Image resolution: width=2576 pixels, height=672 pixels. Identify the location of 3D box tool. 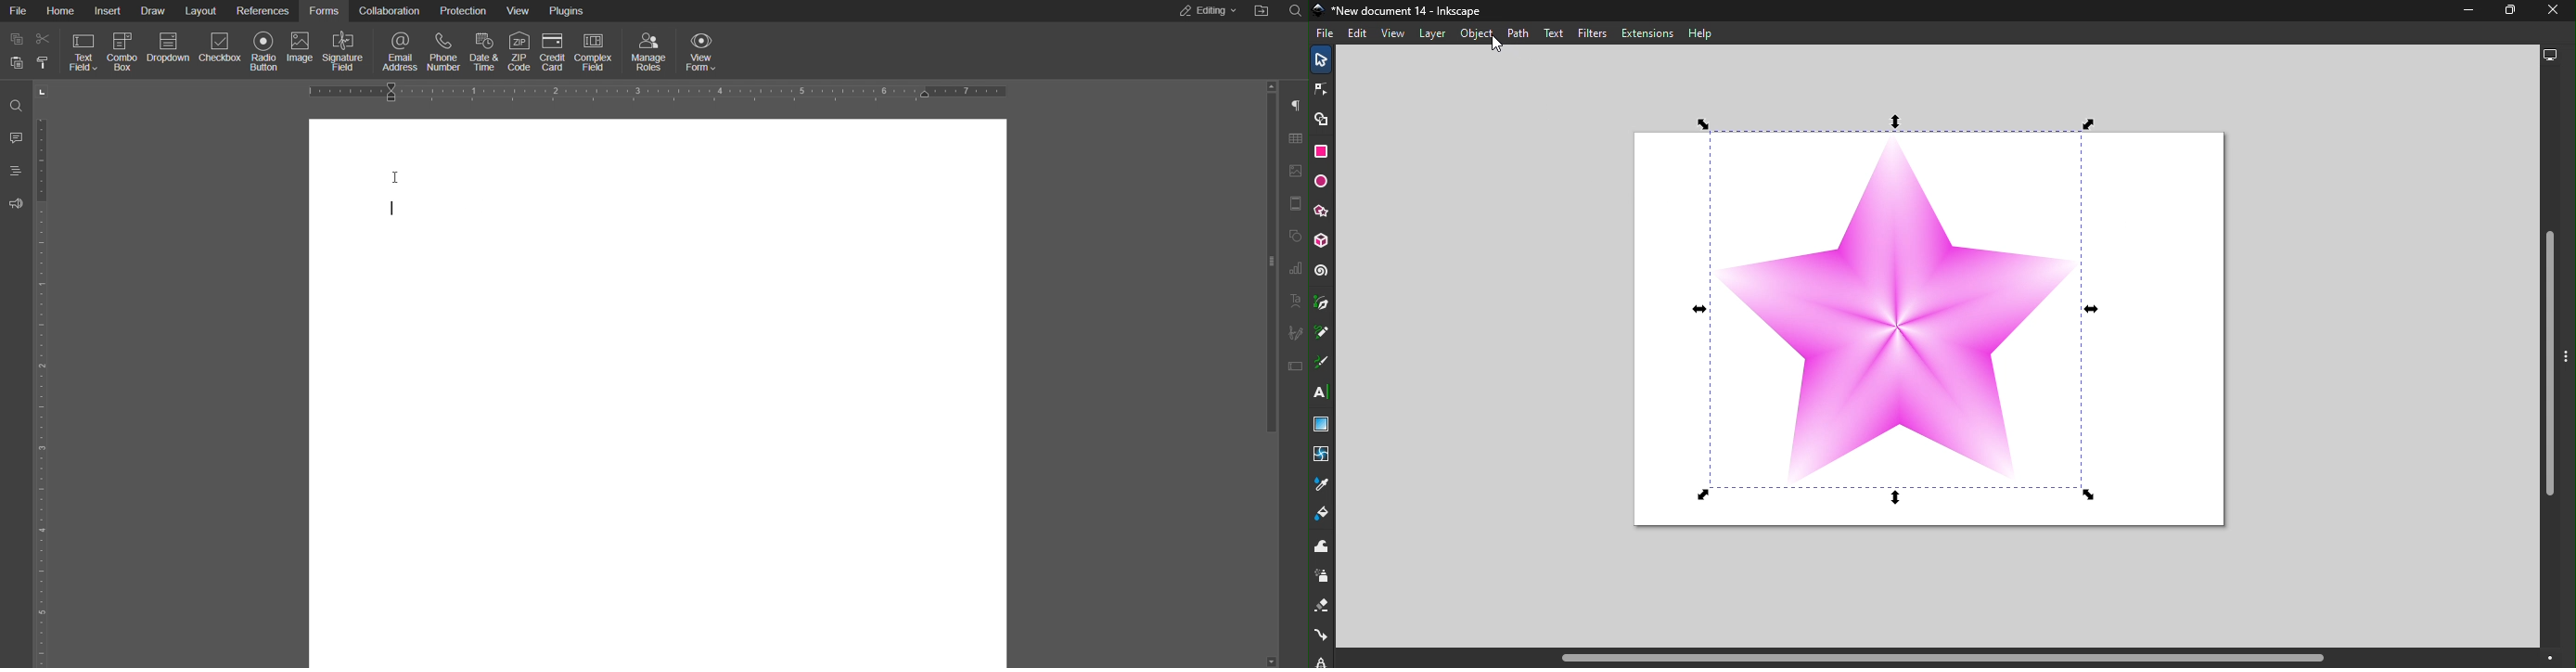
(1326, 242).